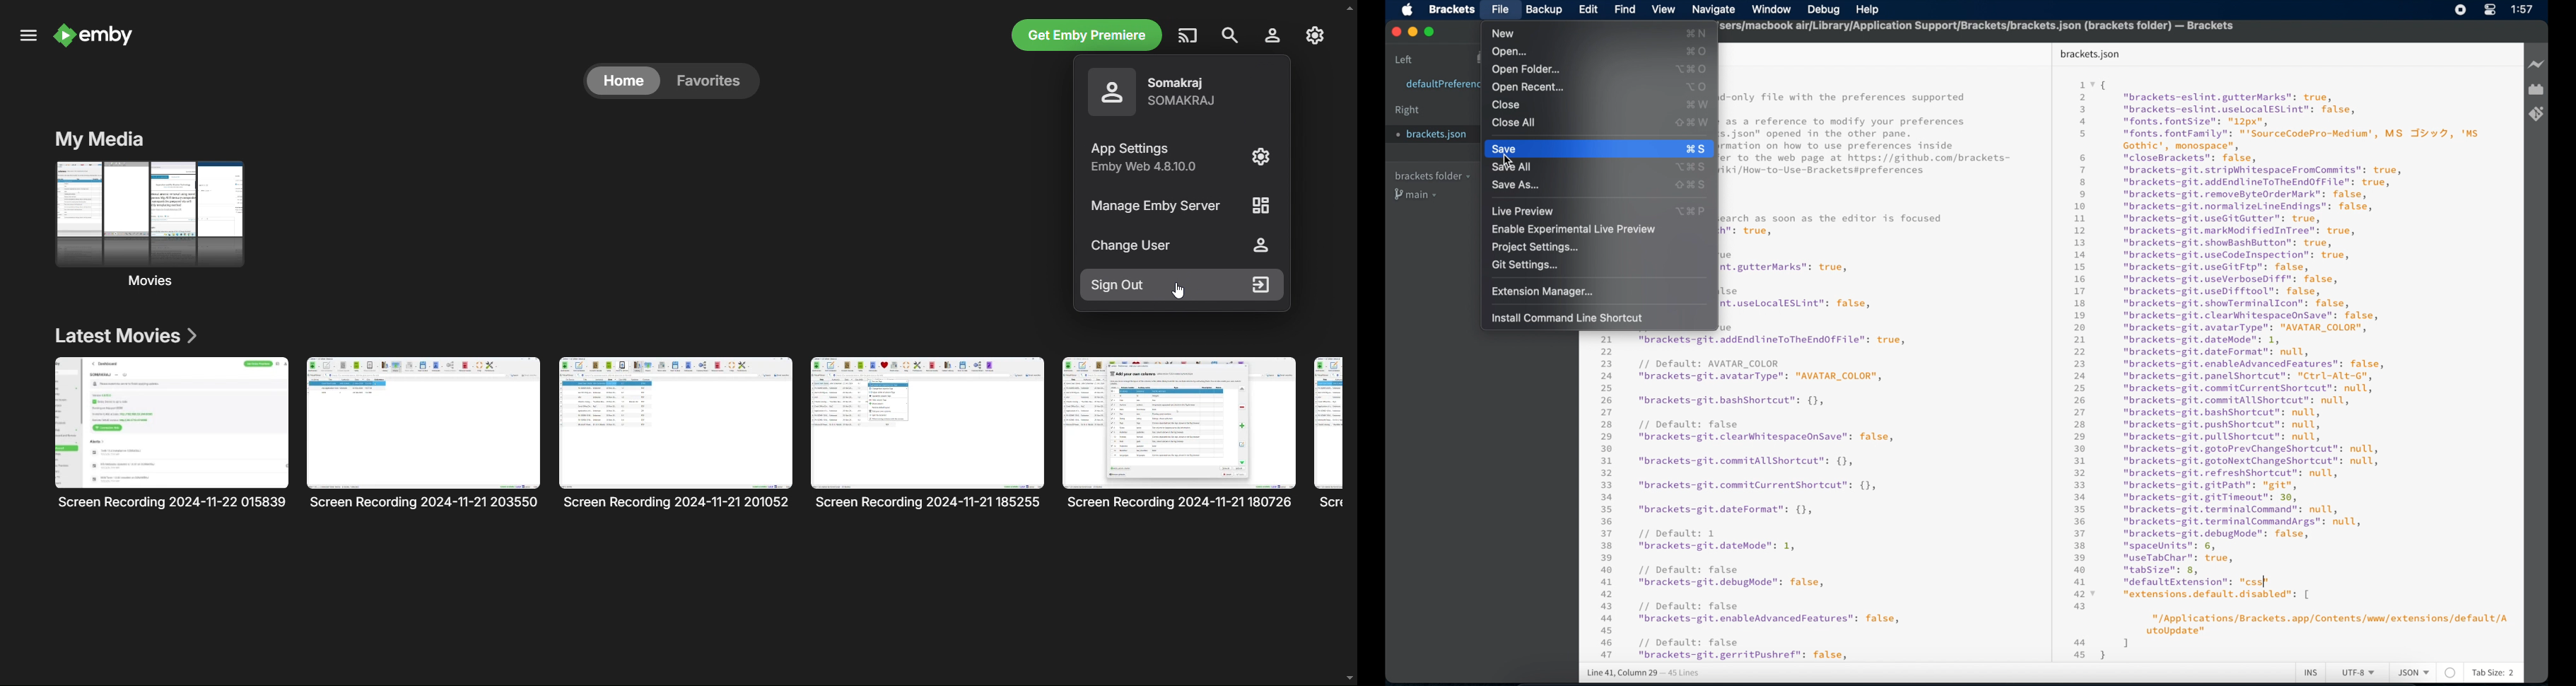 The width and height of the screenshot is (2576, 700). What do you see at coordinates (1691, 69) in the screenshot?
I see `open folder shortcut` at bounding box center [1691, 69].